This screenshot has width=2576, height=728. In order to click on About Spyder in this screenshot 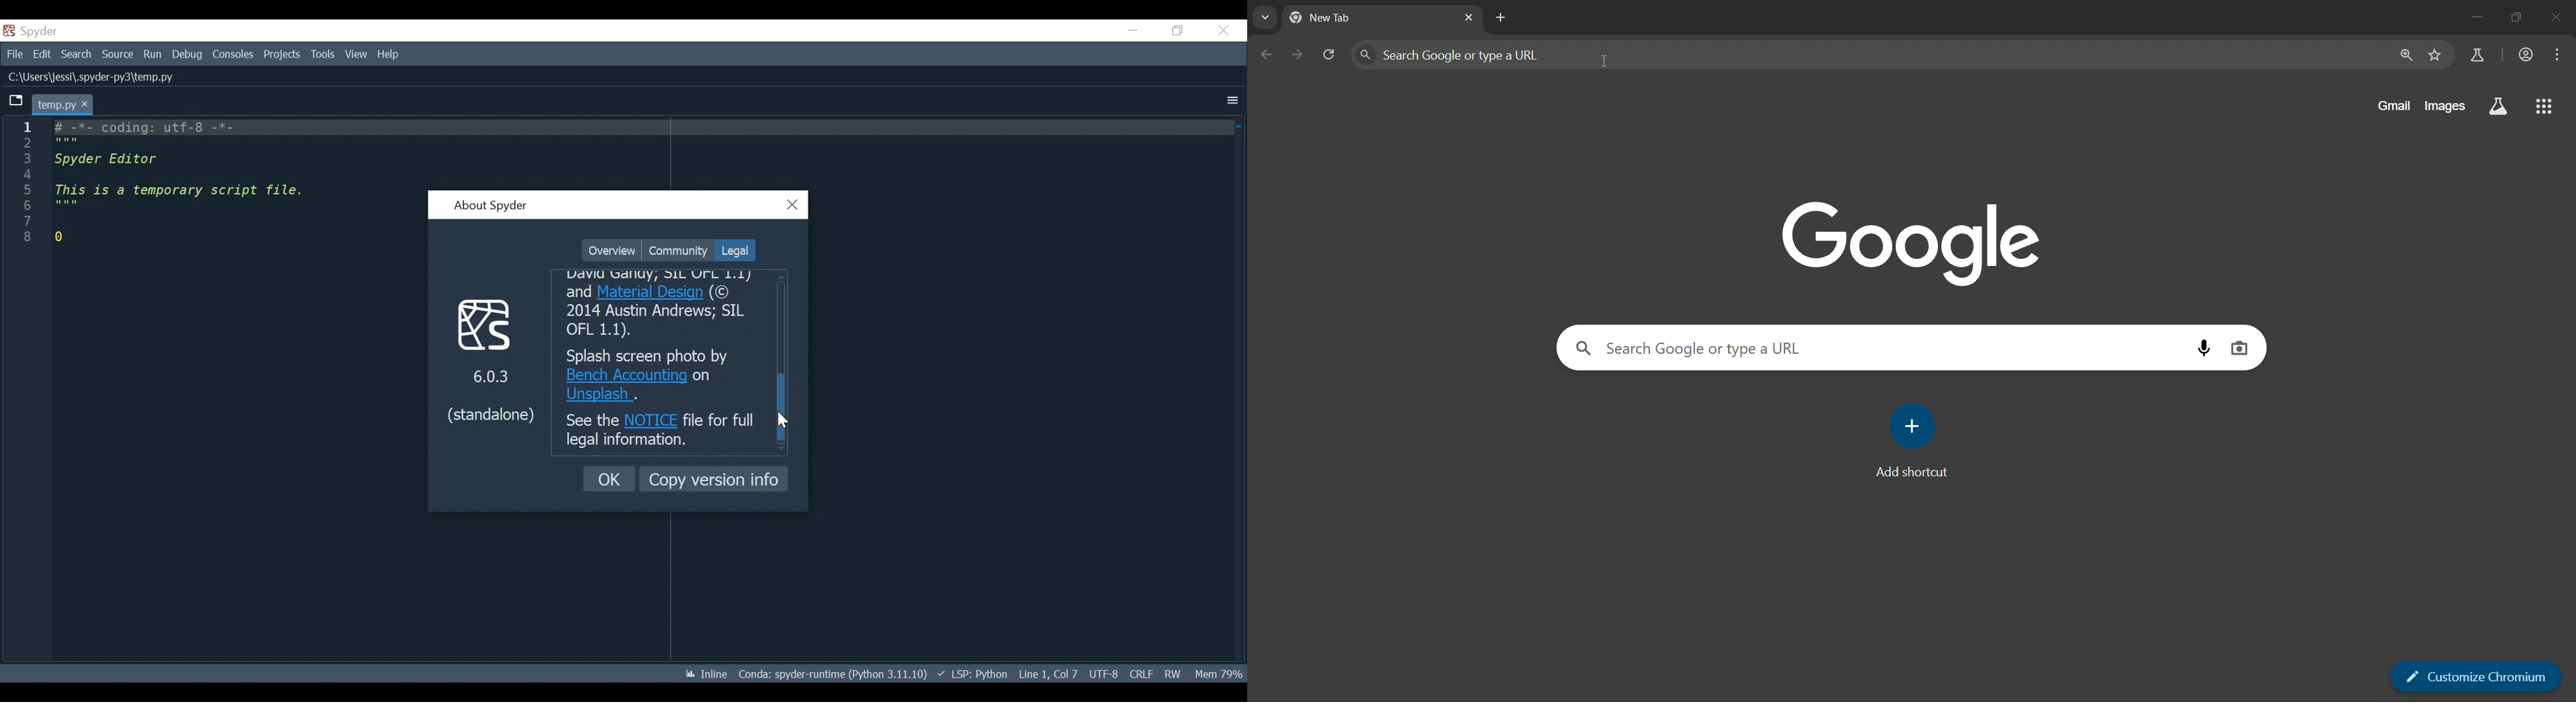, I will do `click(490, 207)`.